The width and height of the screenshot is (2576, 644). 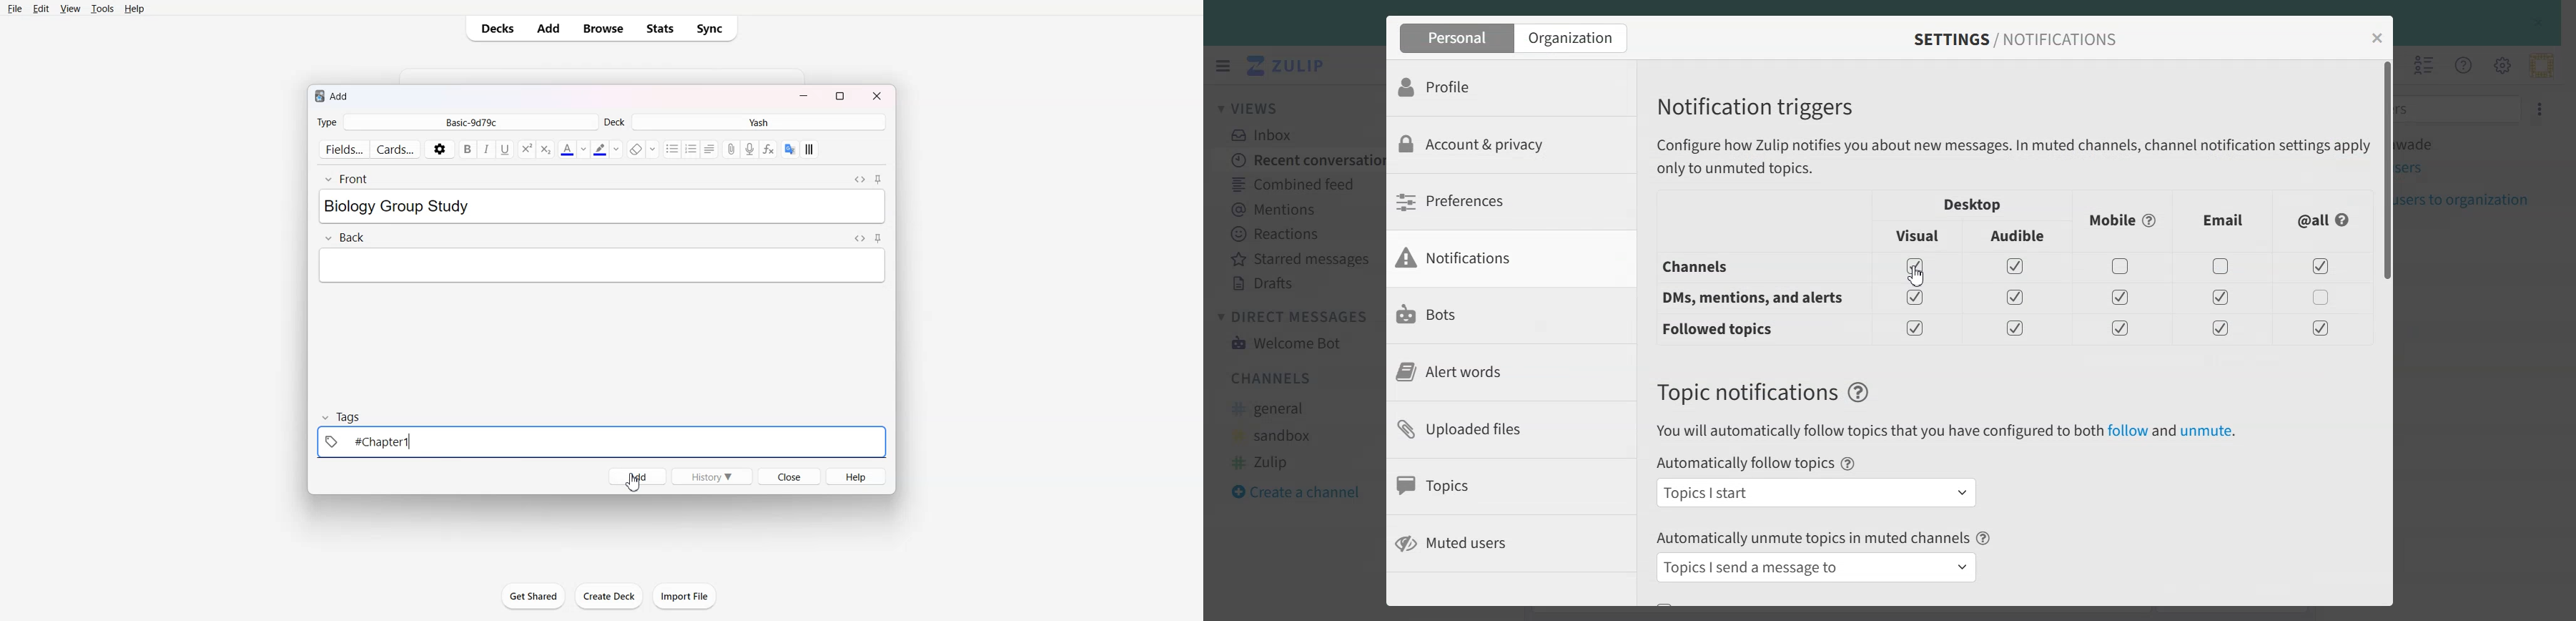 What do you see at coordinates (1298, 234) in the screenshot?
I see `Reactions` at bounding box center [1298, 234].